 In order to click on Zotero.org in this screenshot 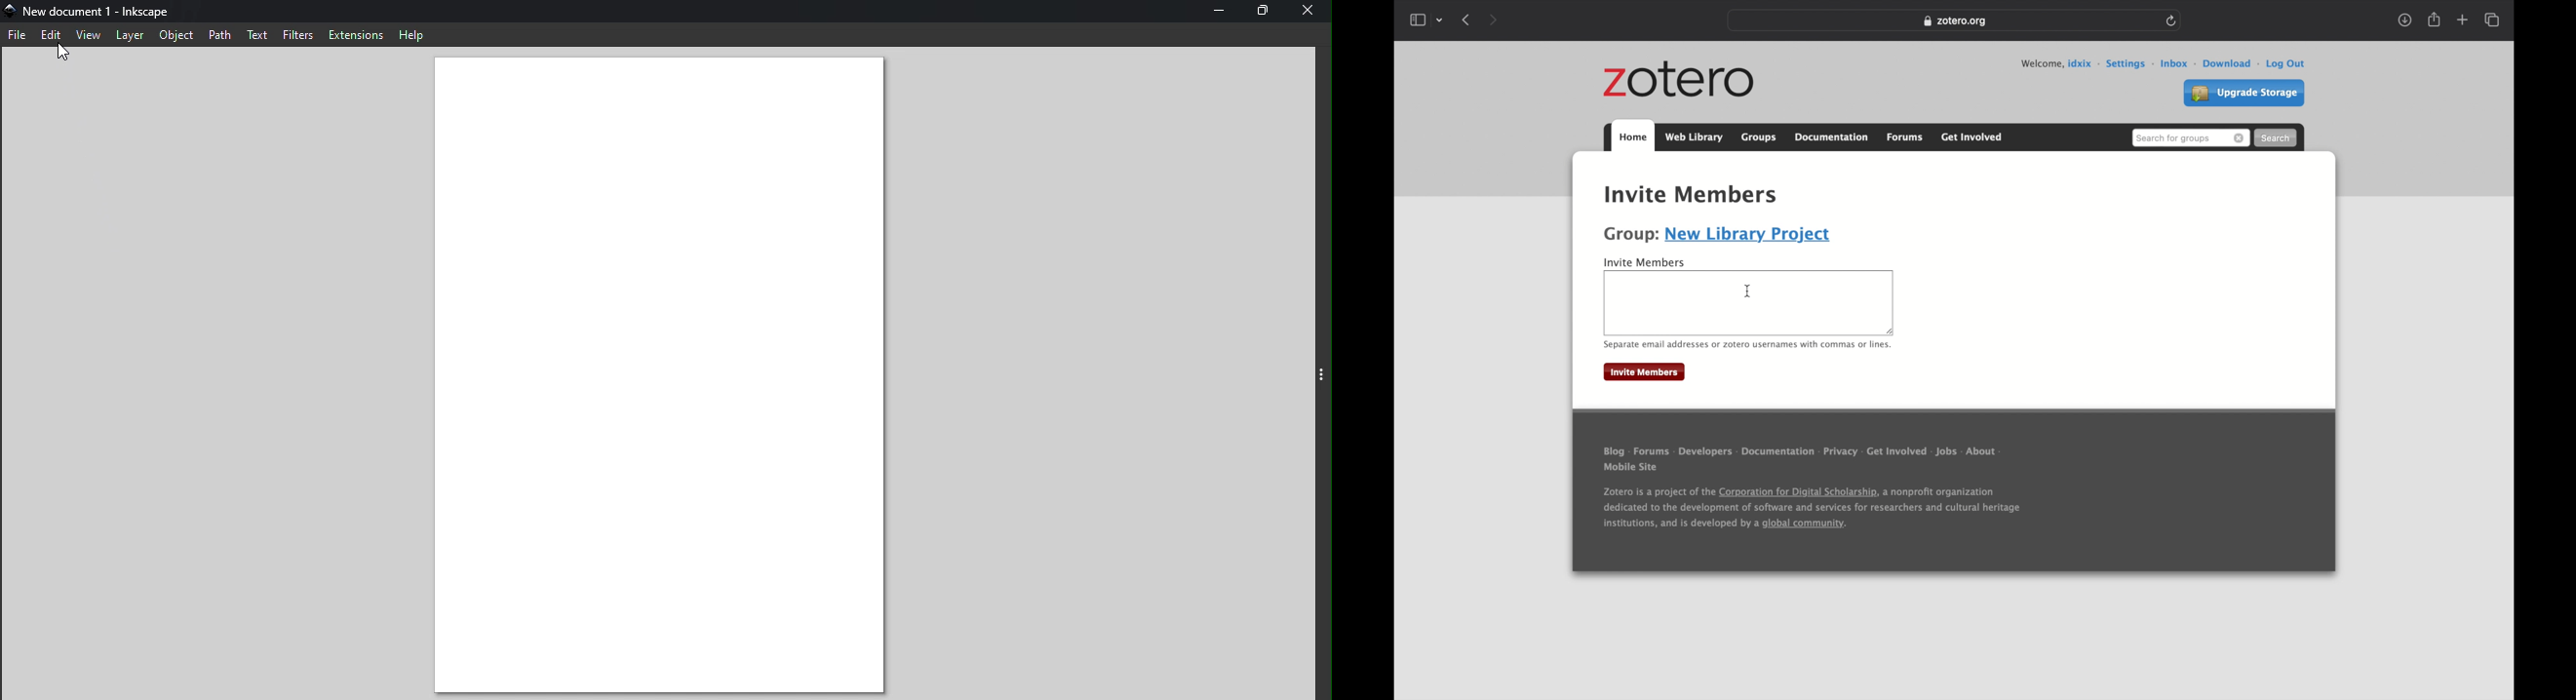, I will do `click(1955, 21)`.